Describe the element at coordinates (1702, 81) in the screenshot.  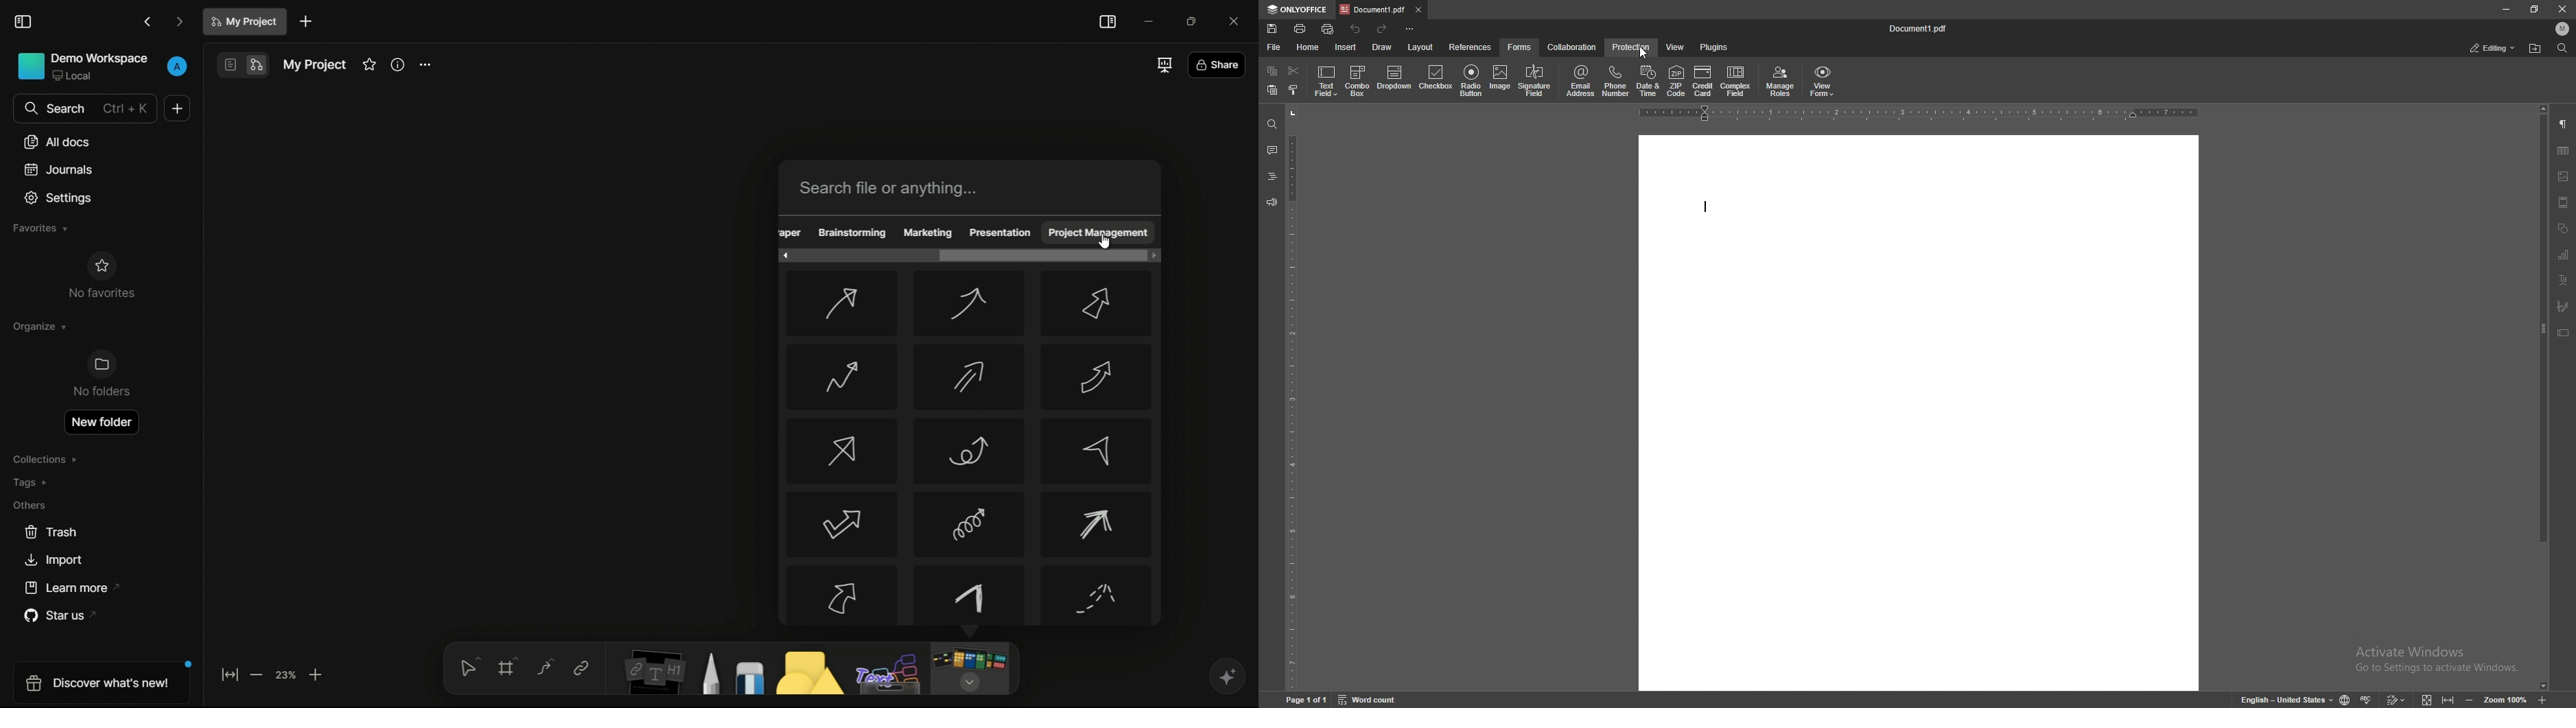
I see `credit card` at that location.